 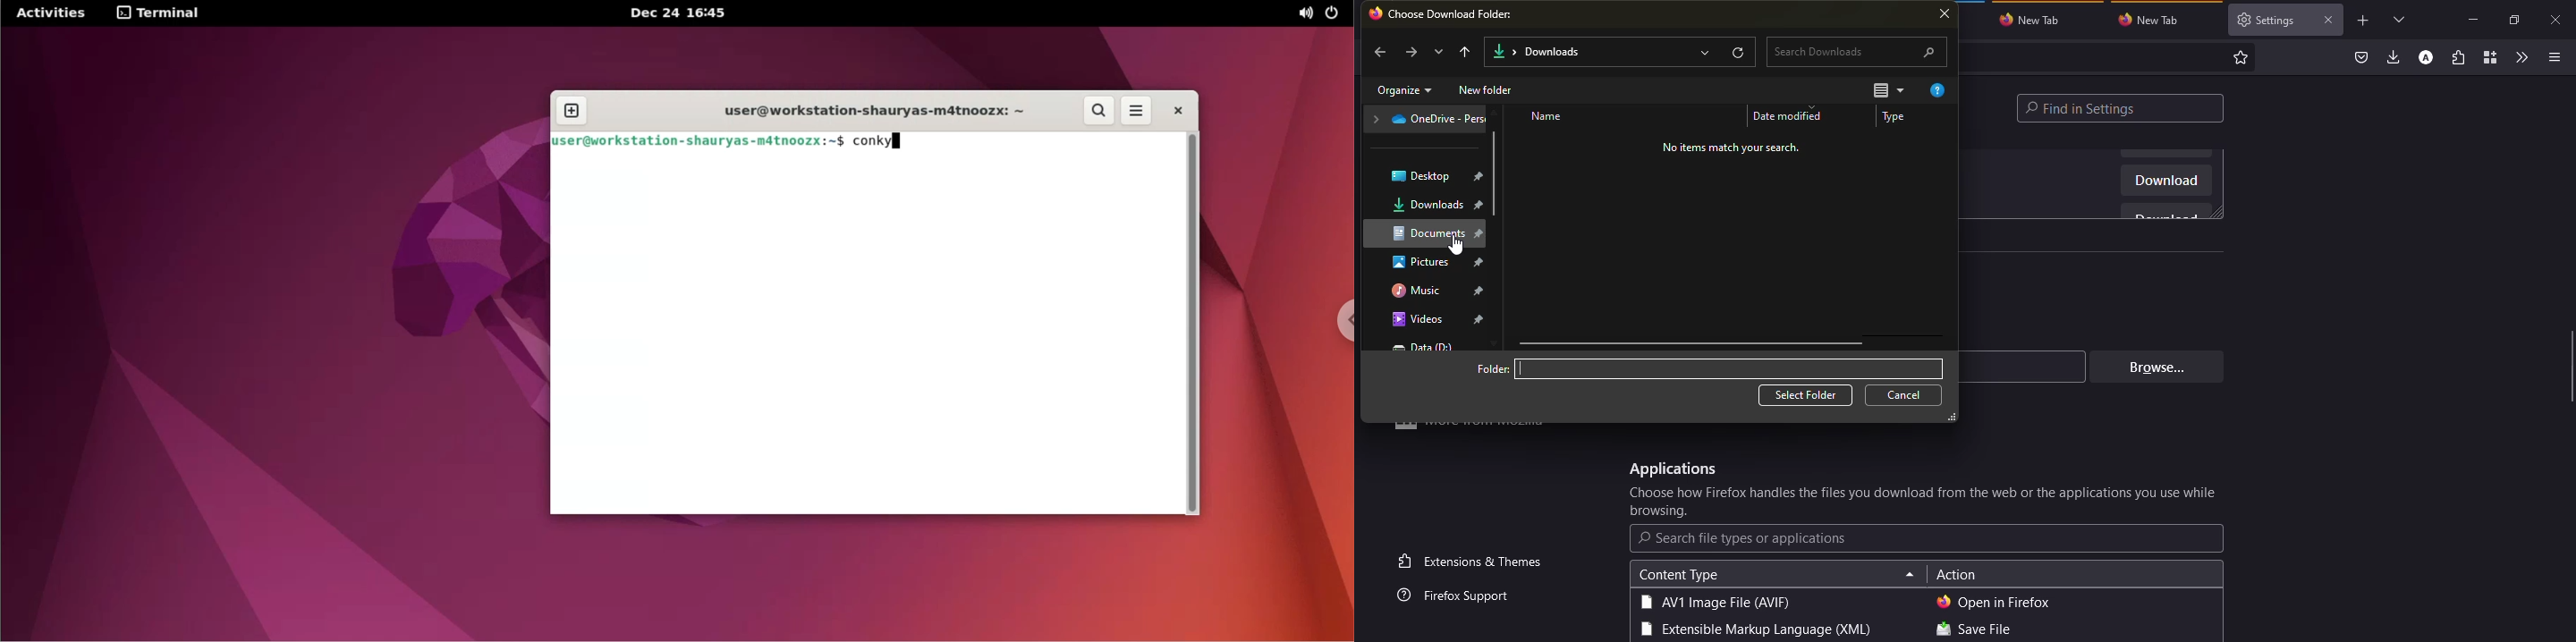 I want to click on save, so click(x=1973, y=630).